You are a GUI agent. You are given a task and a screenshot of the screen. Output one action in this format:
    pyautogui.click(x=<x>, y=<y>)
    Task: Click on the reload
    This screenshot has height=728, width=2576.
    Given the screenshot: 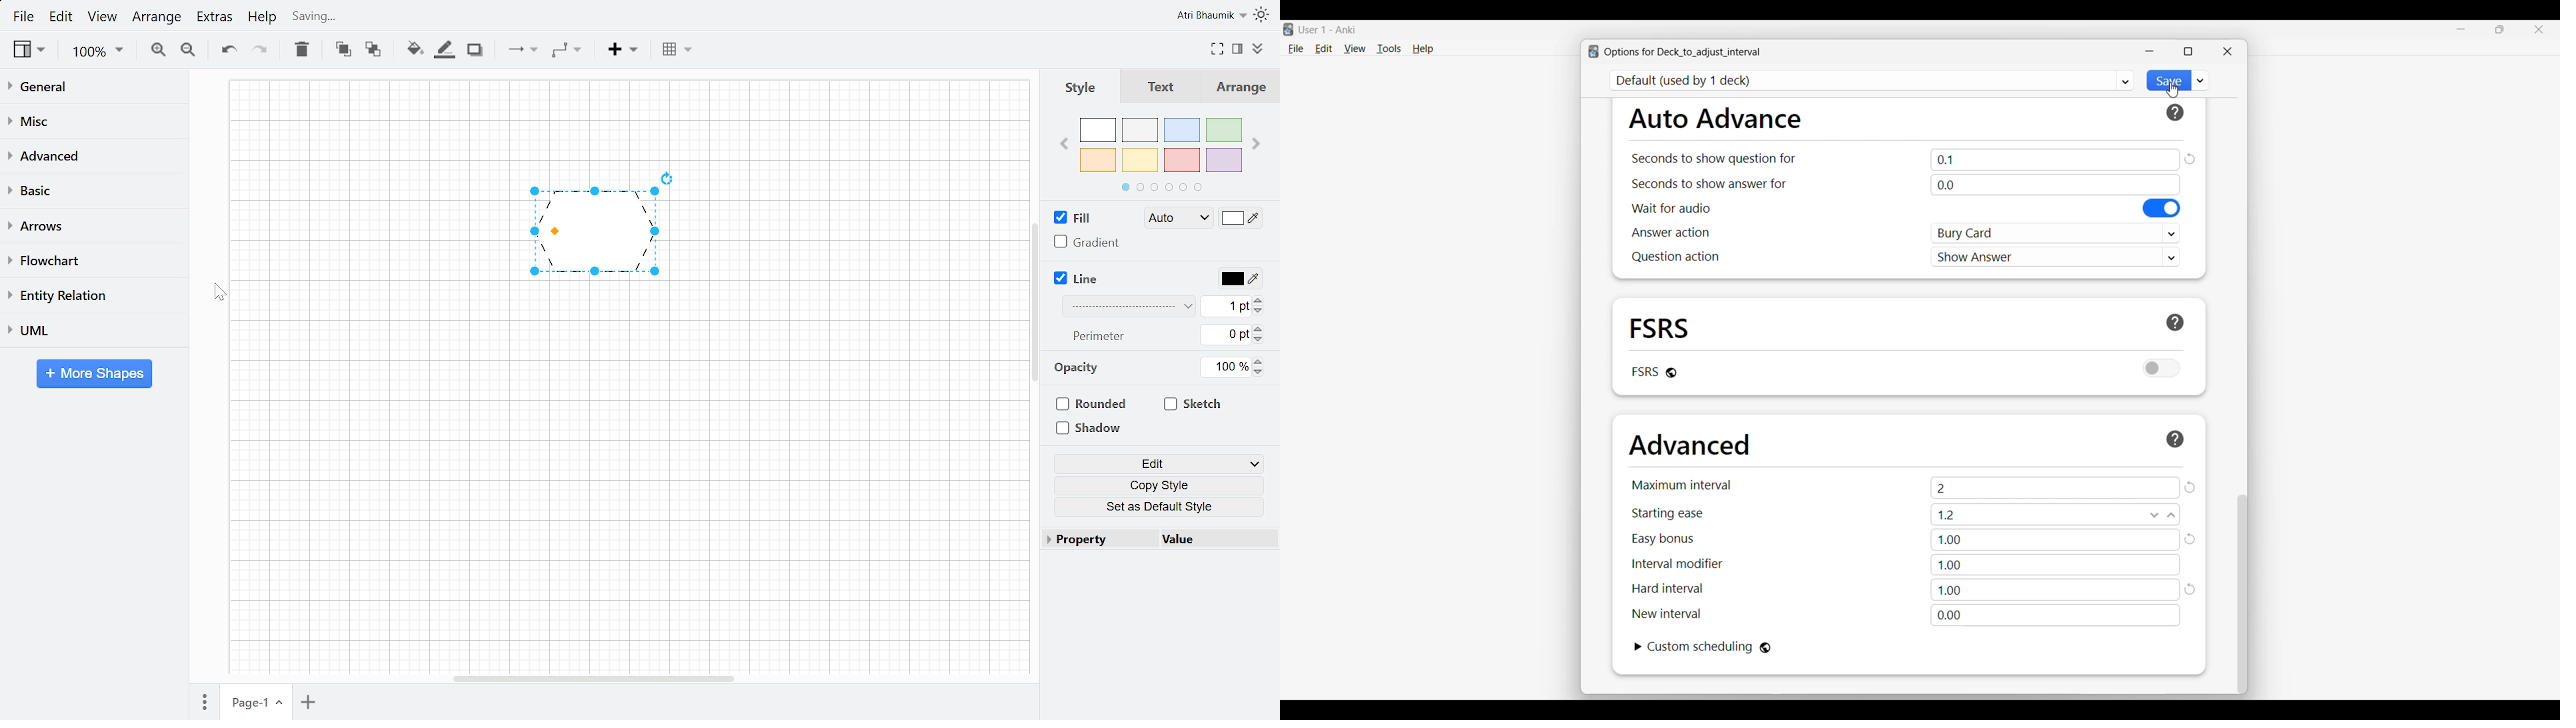 What is the action you would take?
    pyautogui.click(x=2190, y=487)
    